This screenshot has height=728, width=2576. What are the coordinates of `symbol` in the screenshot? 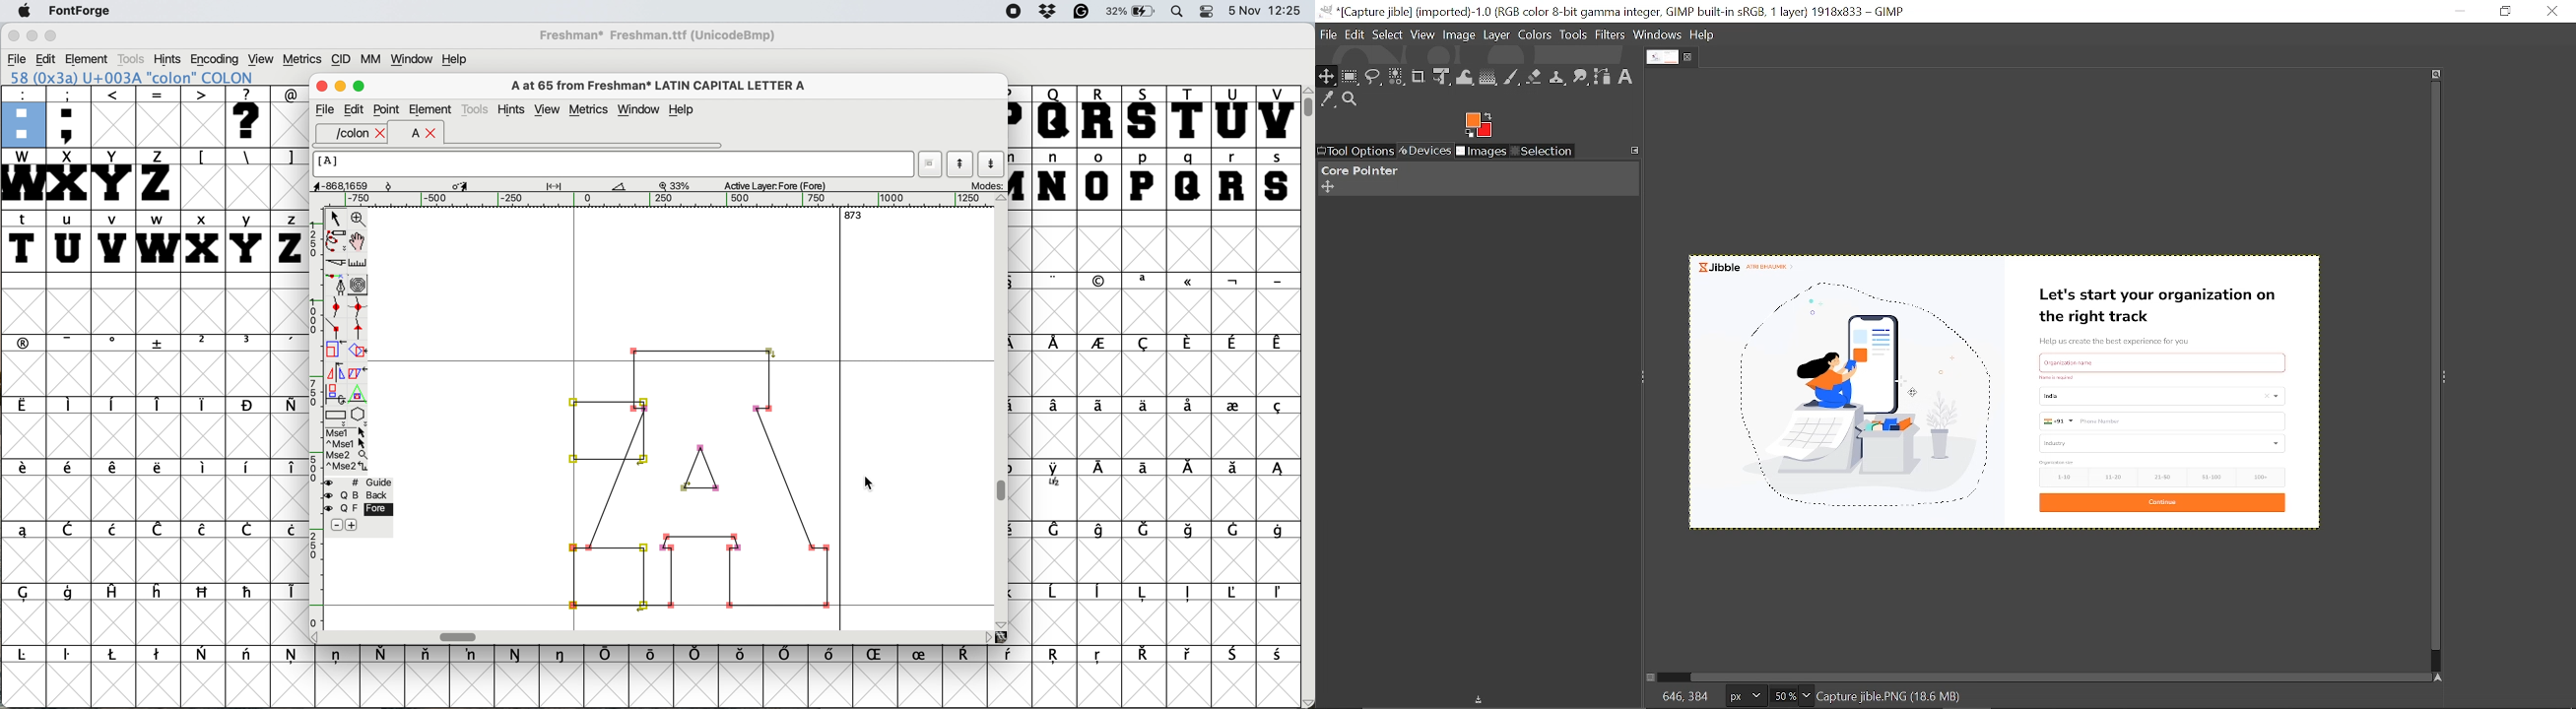 It's located at (1278, 408).